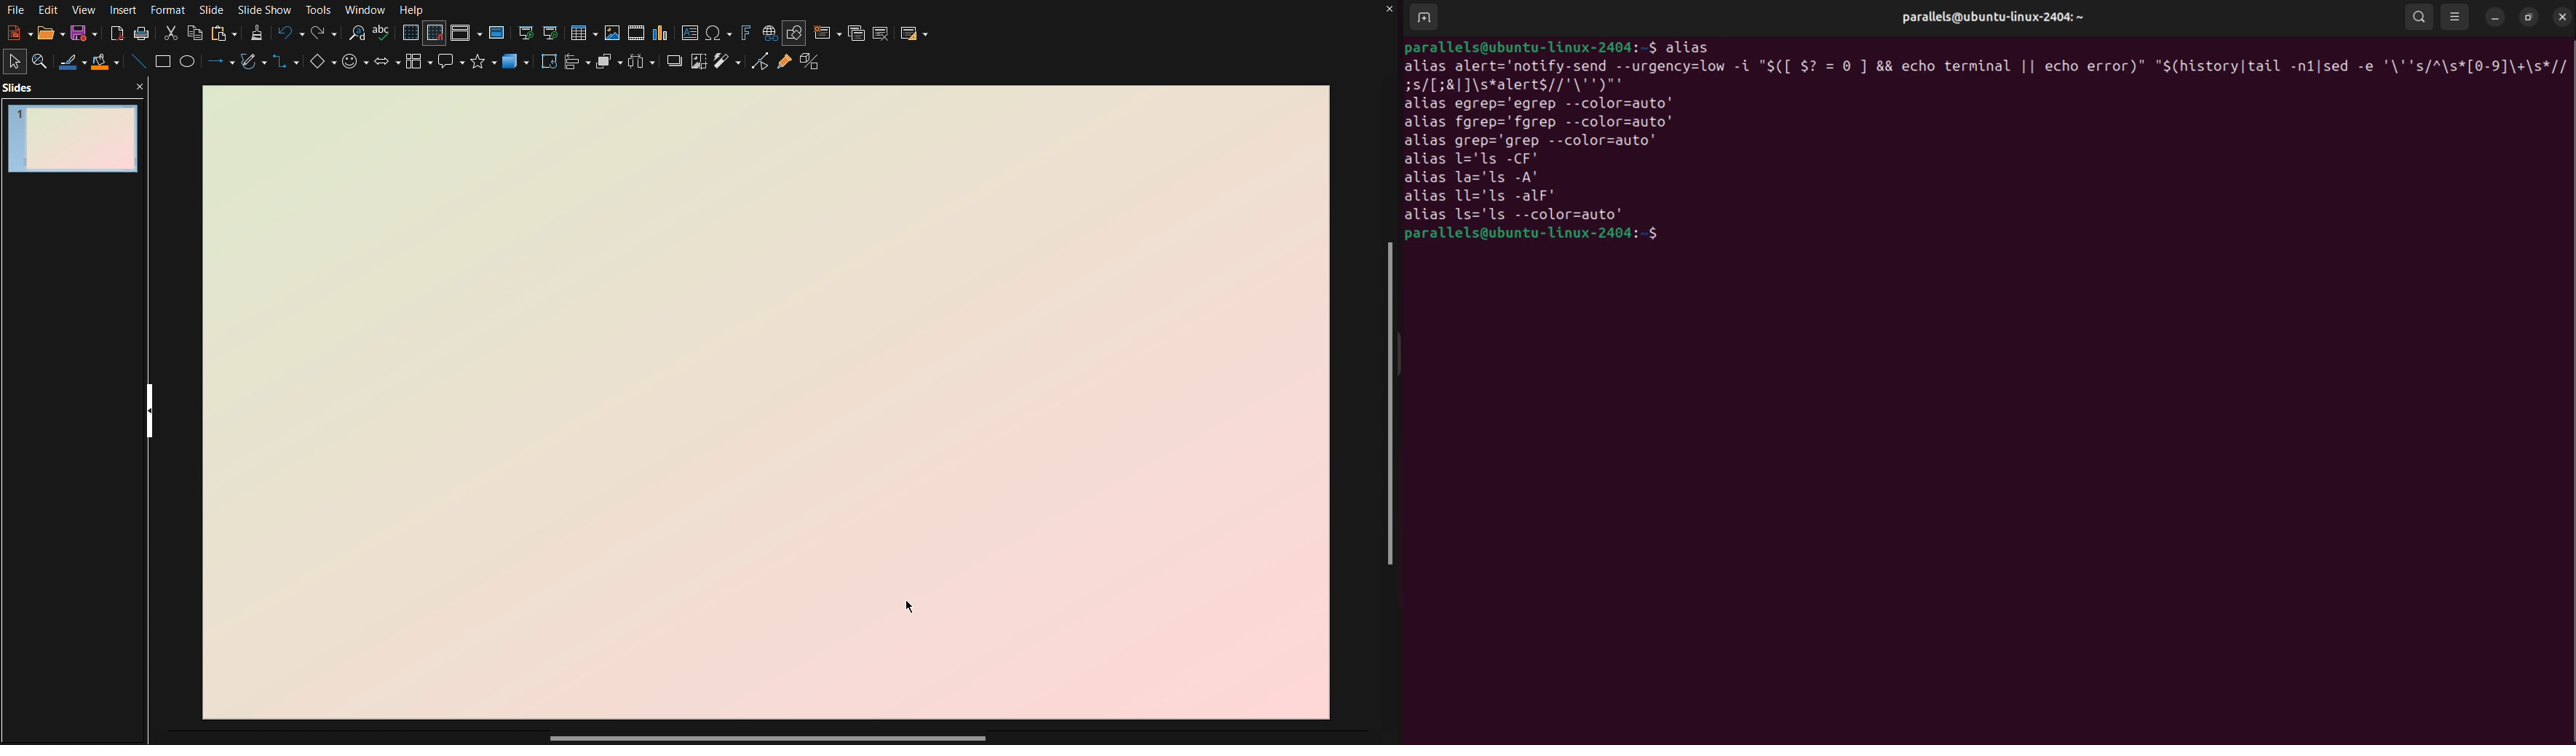 Image resolution: width=2576 pixels, height=756 pixels. Describe the element at coordinates (467, 33) in the screenshot. I see `Display Views` at that location.